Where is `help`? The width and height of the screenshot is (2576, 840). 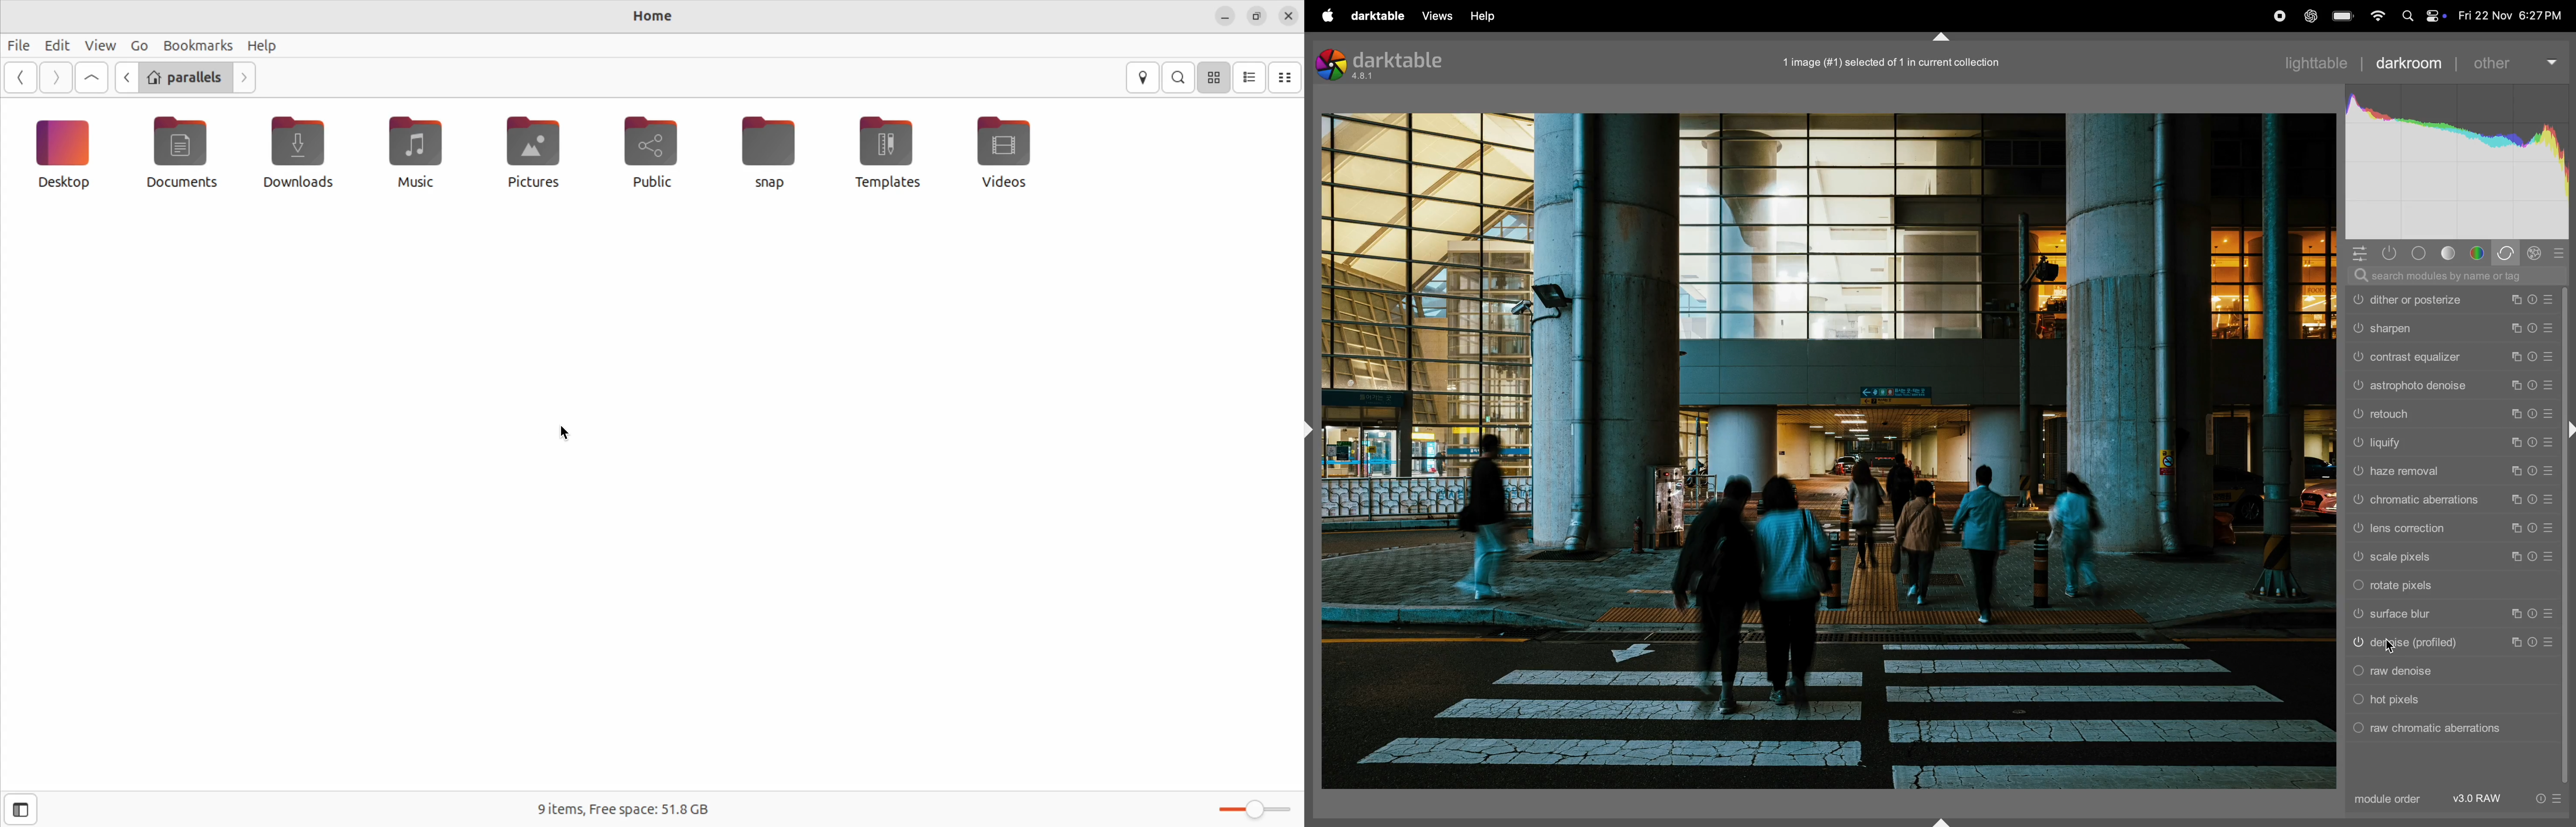
help is located at coordinates (1487, 18).